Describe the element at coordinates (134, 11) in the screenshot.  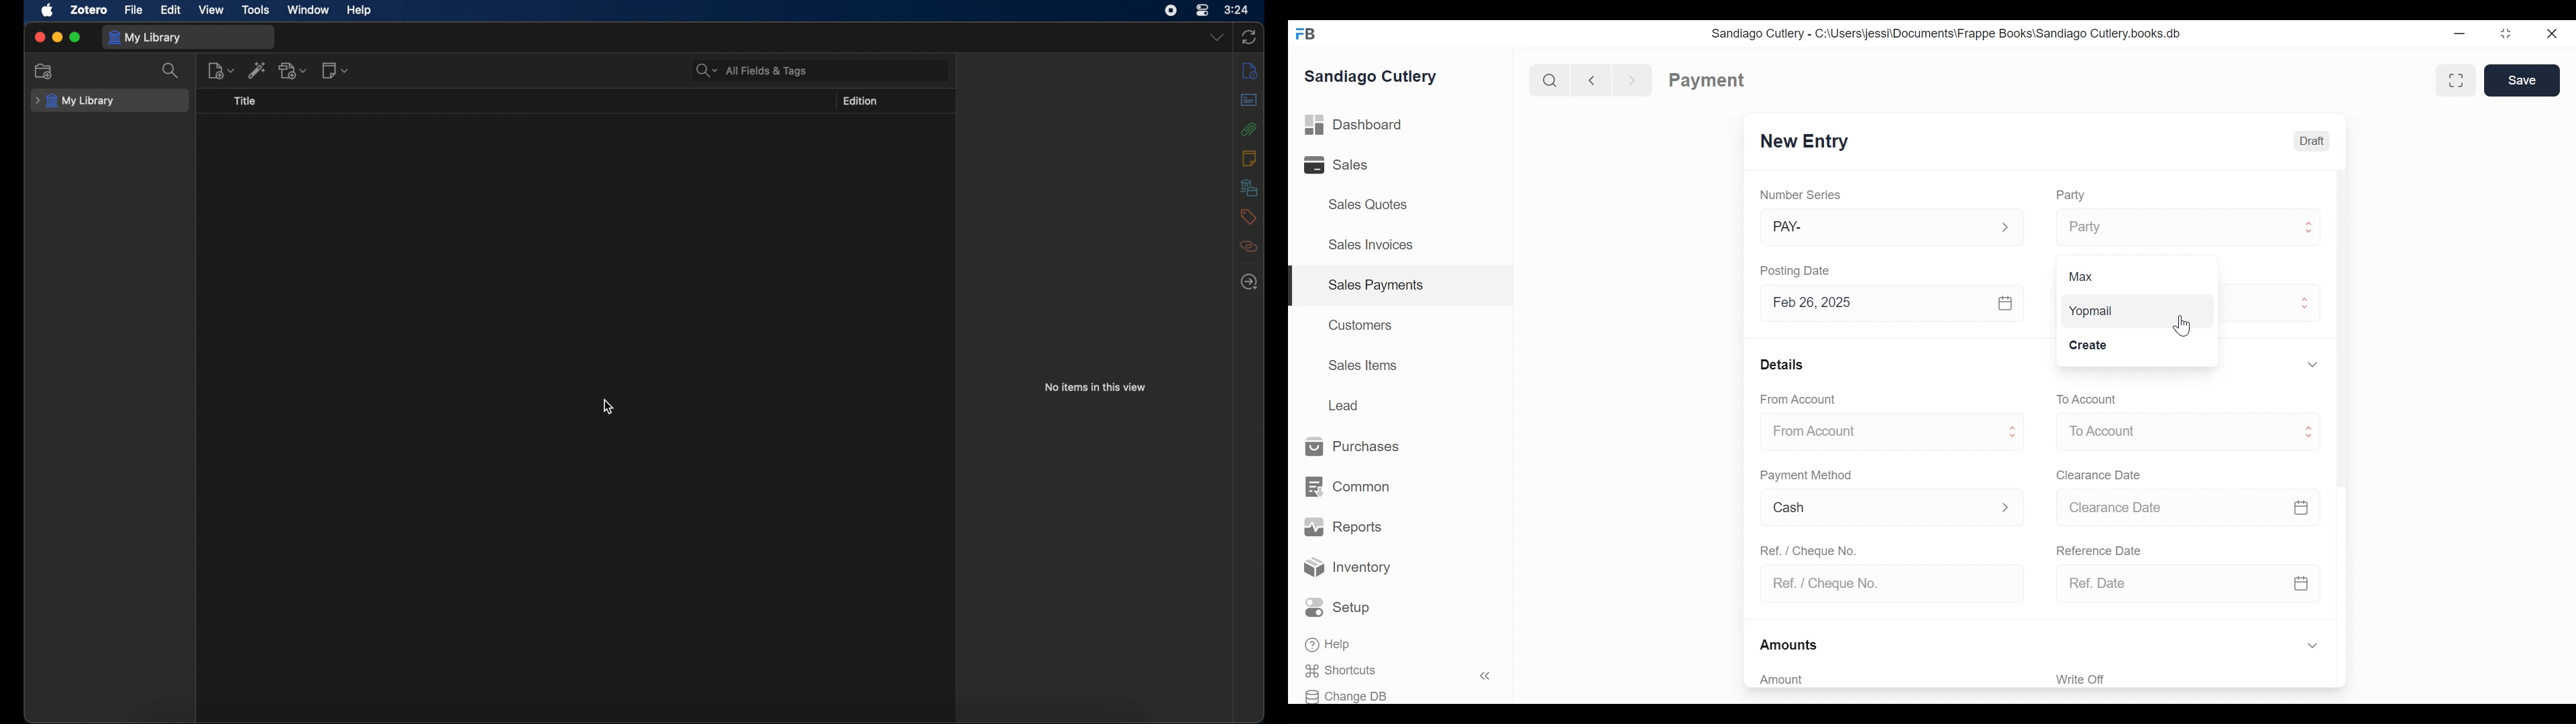
I see `file` at that location.